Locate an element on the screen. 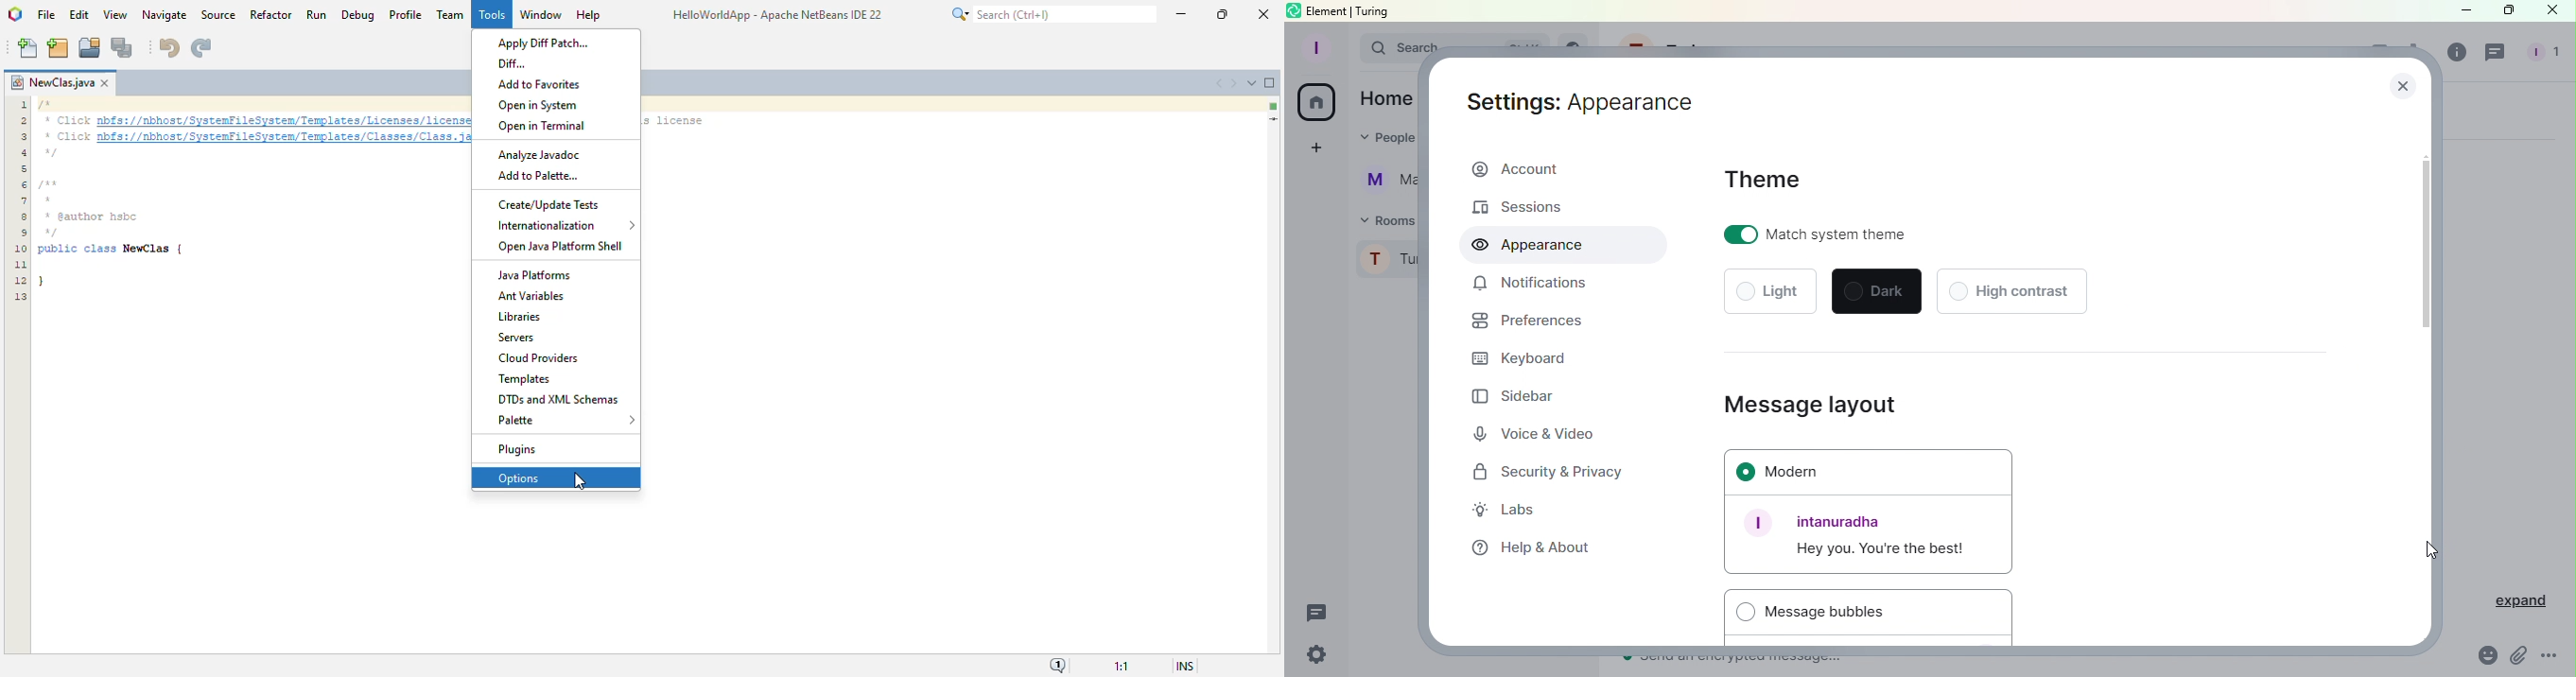 This screenshot has height=700, width=2576. High contrast is located at coordinates (2017, 289).